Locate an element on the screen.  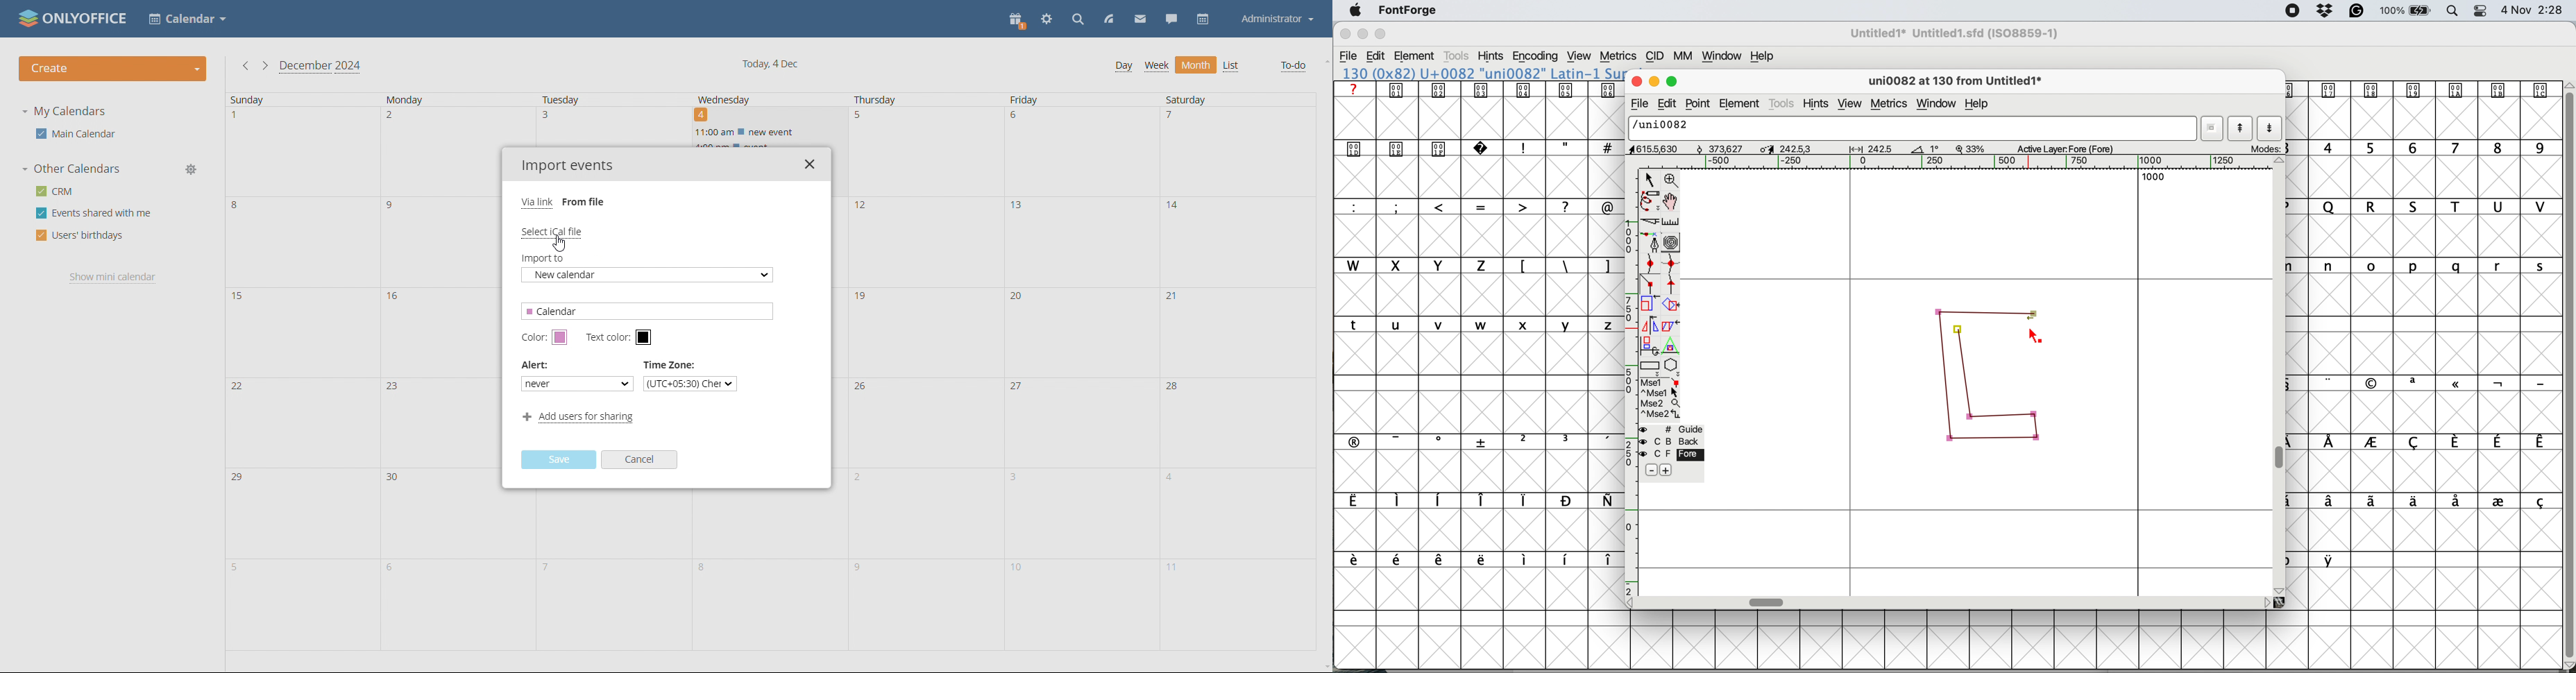
back is located at coordinates (1672, 441).